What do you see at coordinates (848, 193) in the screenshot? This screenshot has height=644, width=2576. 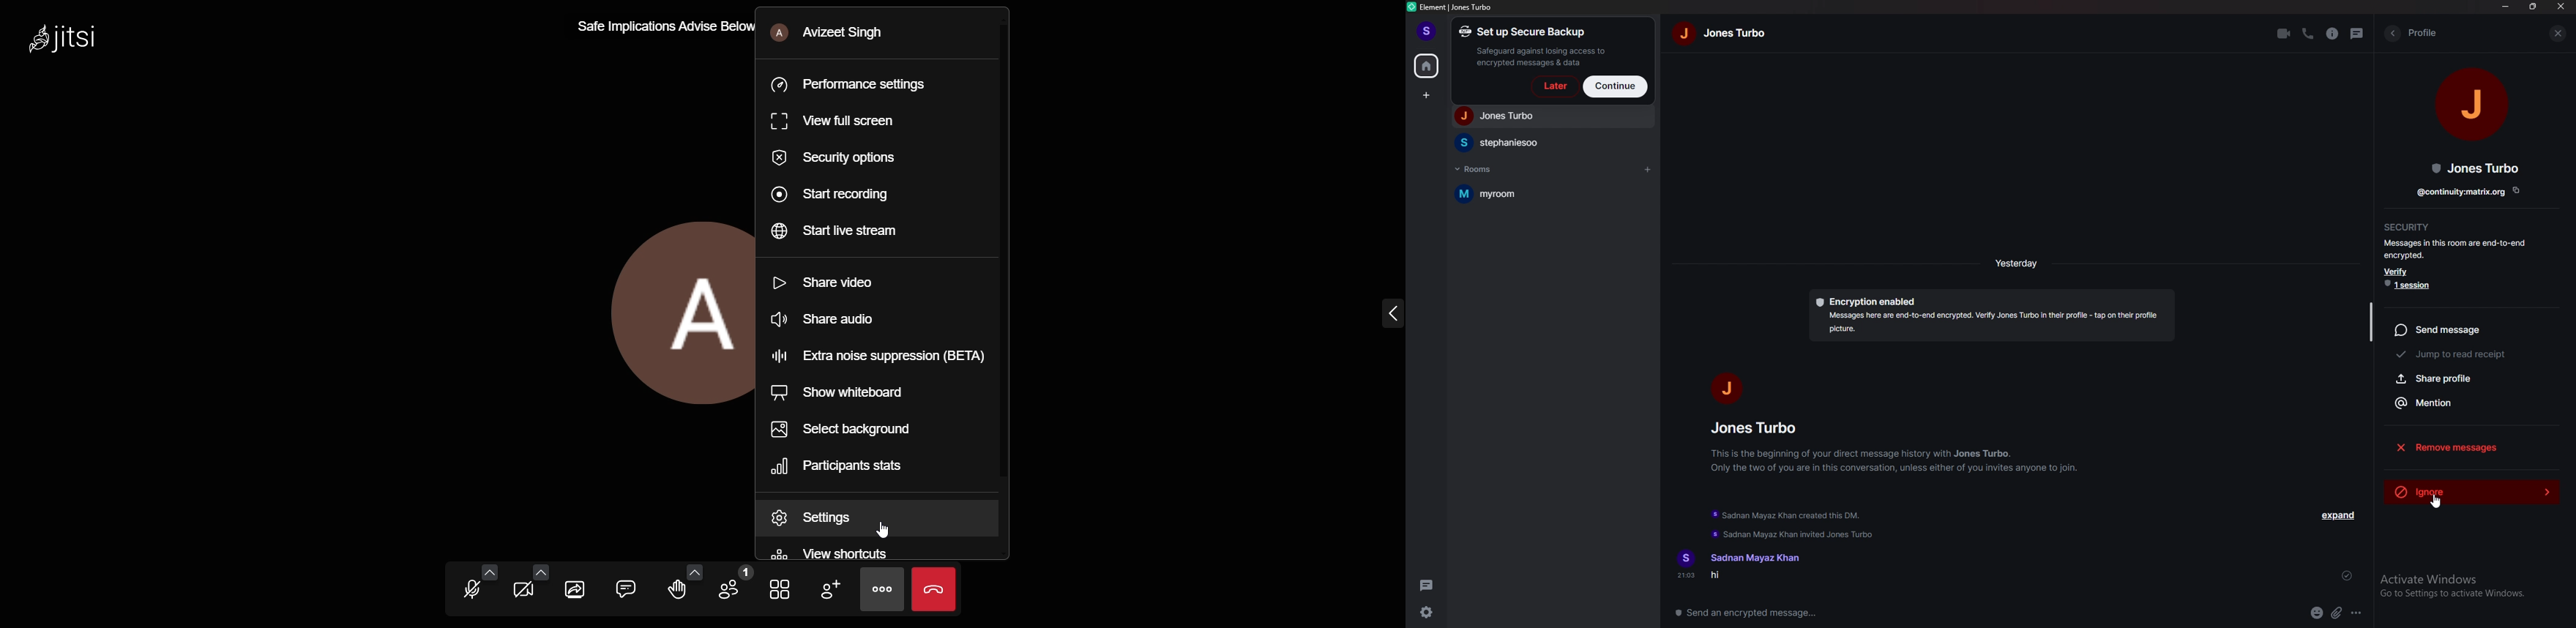 I see `start recording` at bounding box center [848, 193].